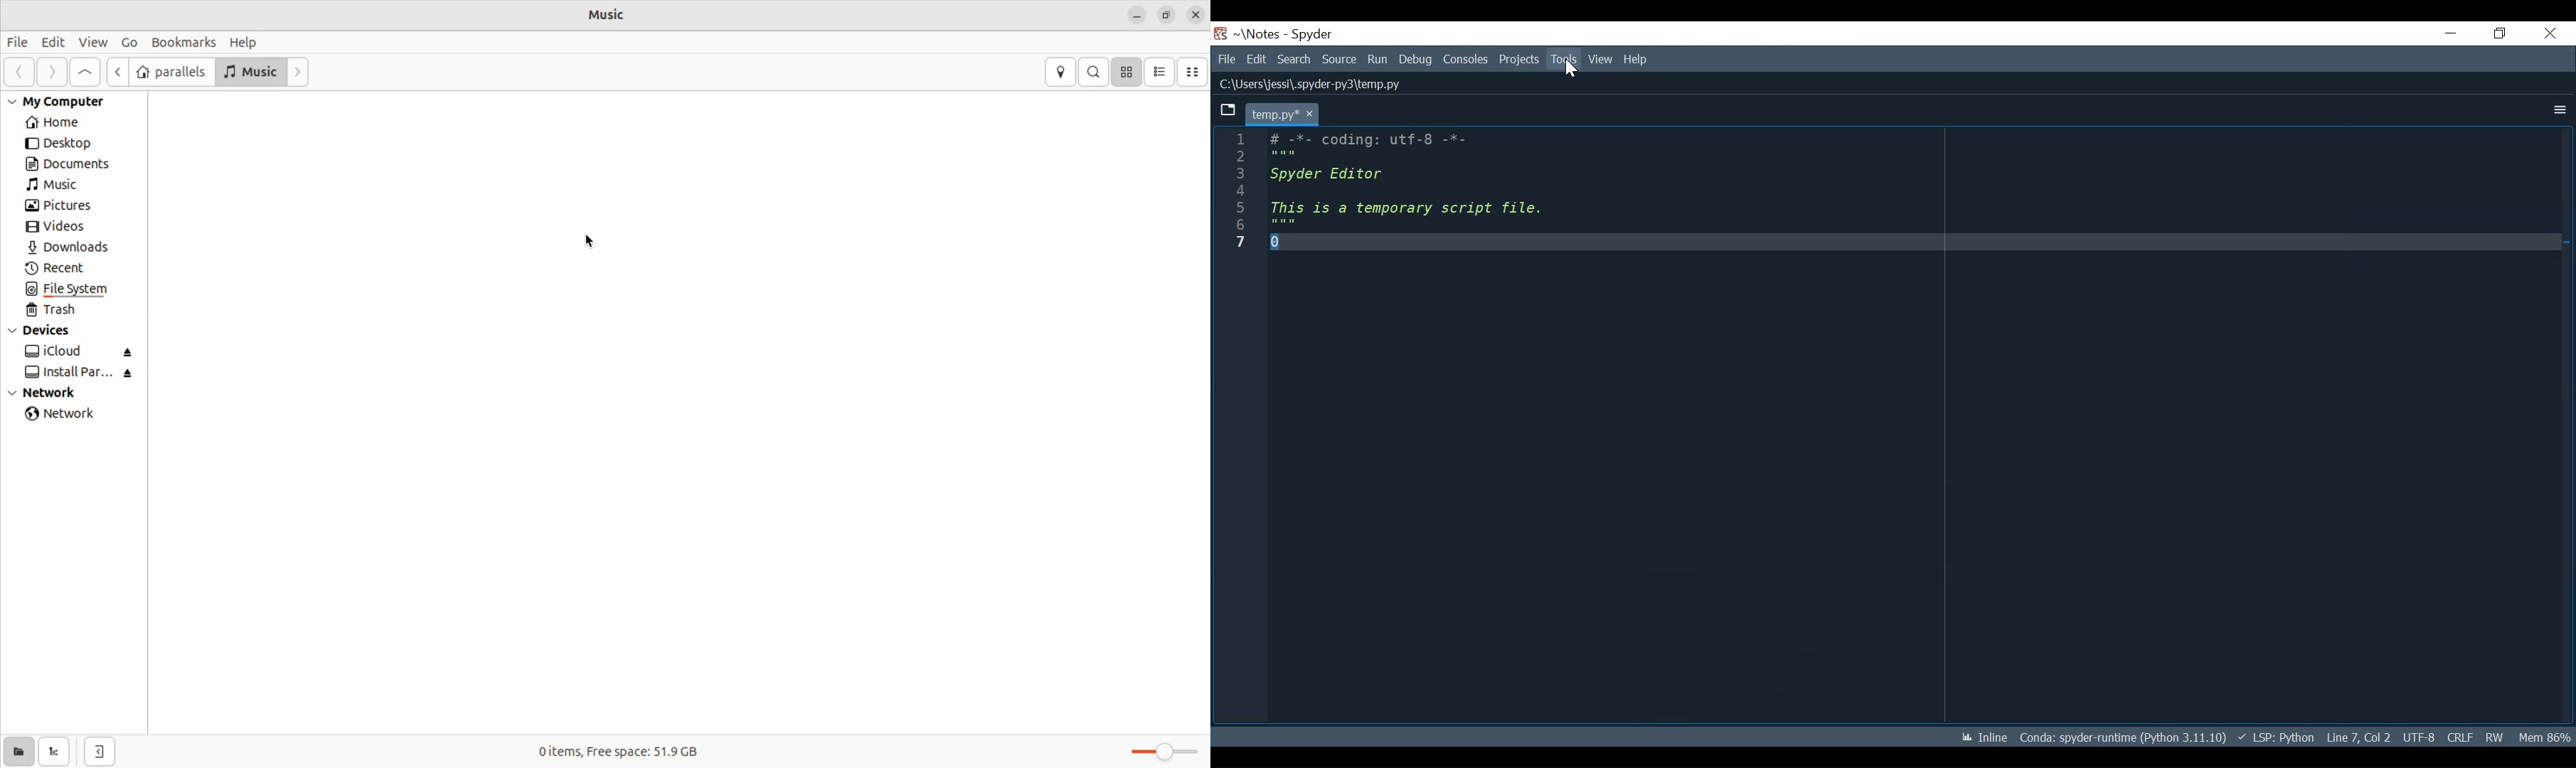  I want to click on Search, so click(1294, 60).